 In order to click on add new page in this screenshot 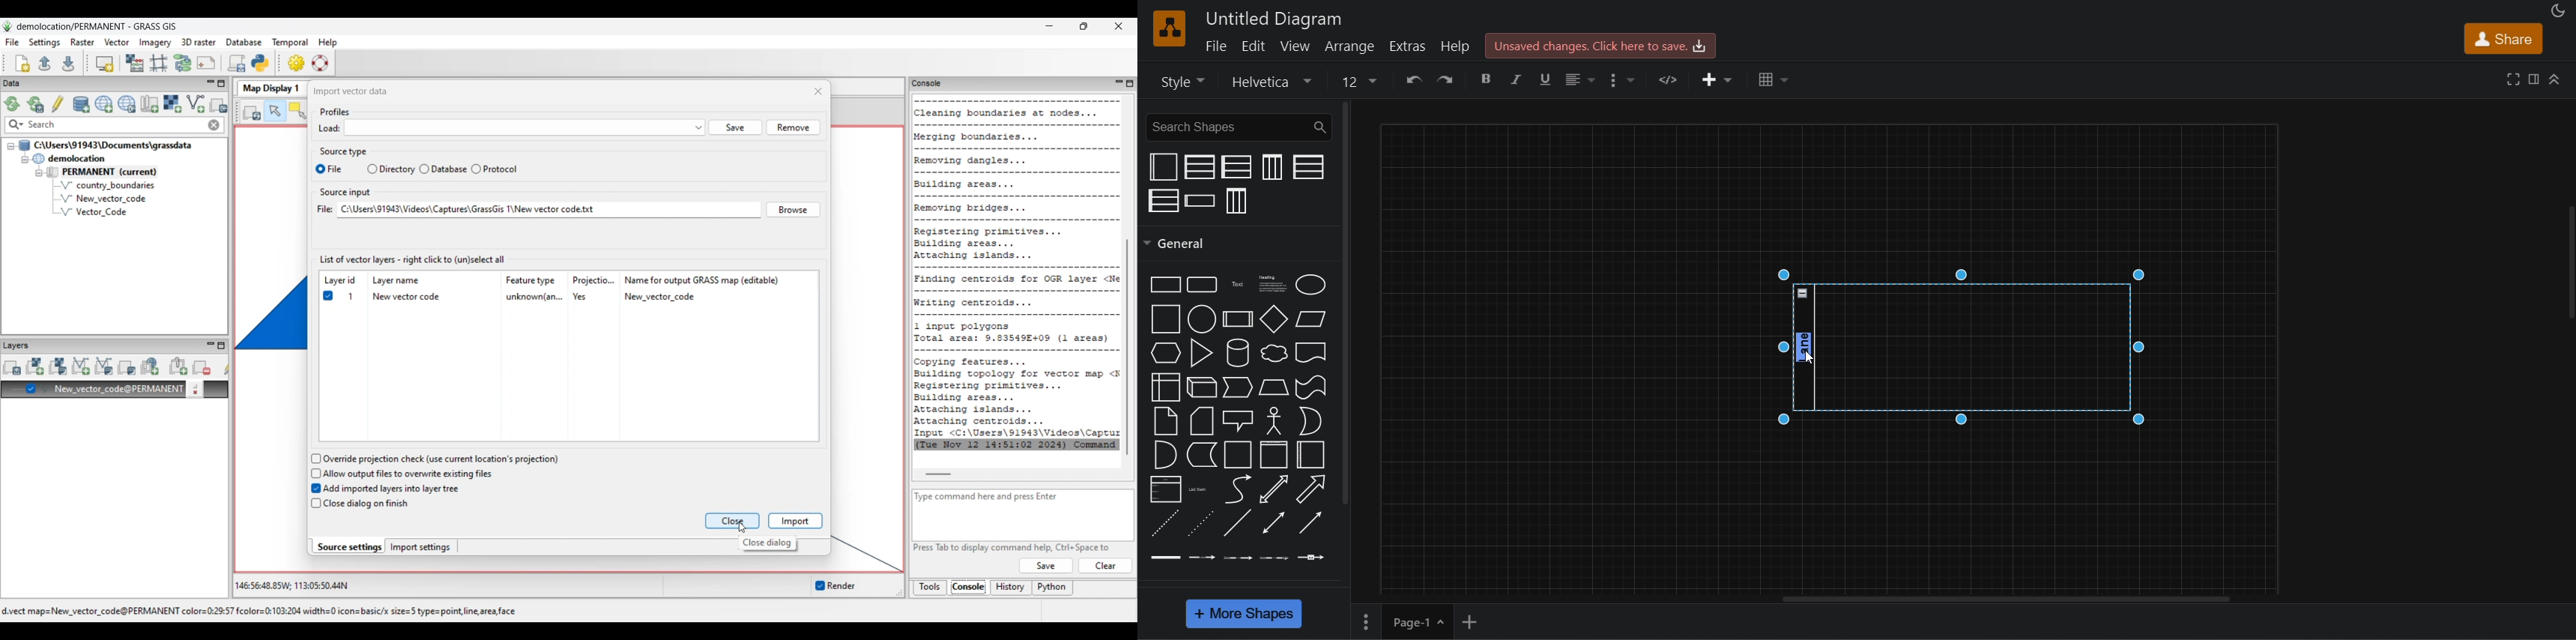, I will do `click(1476, 620)`.